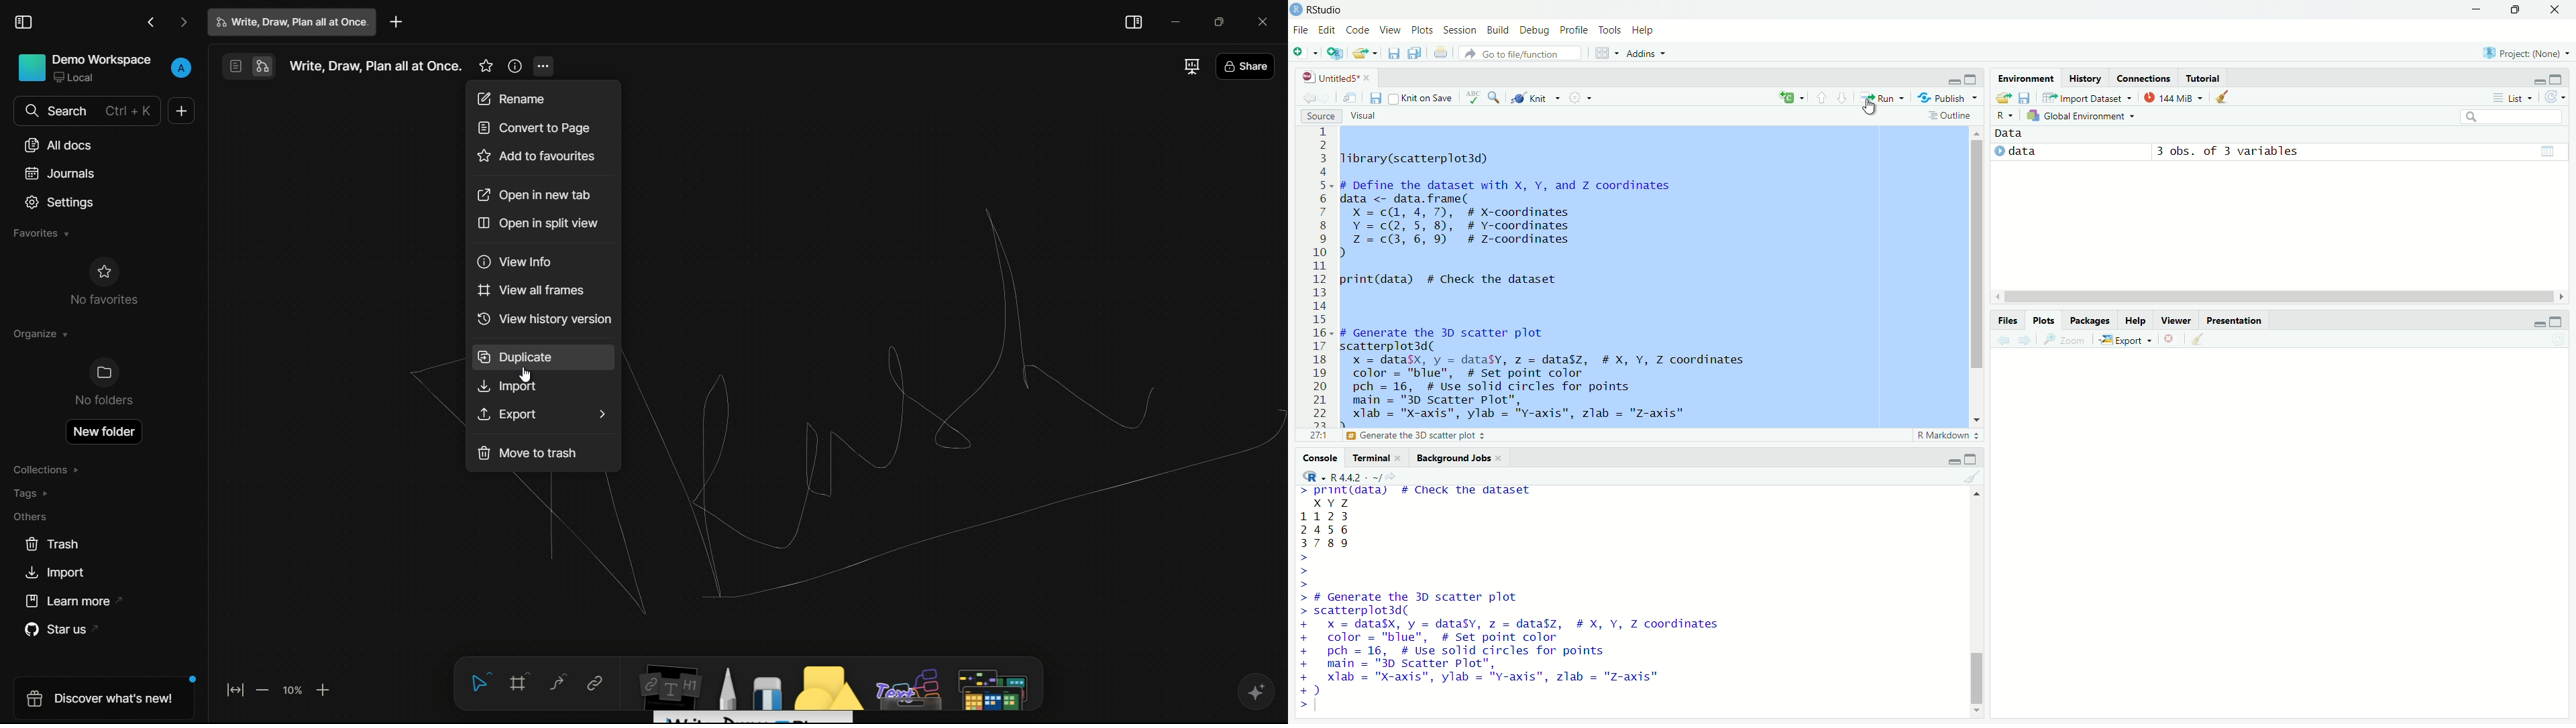 This screenshot has height=728, width=2576. Describe the element at coordinates (2088, 117) in the screenshot. I see `global environment` at that location.